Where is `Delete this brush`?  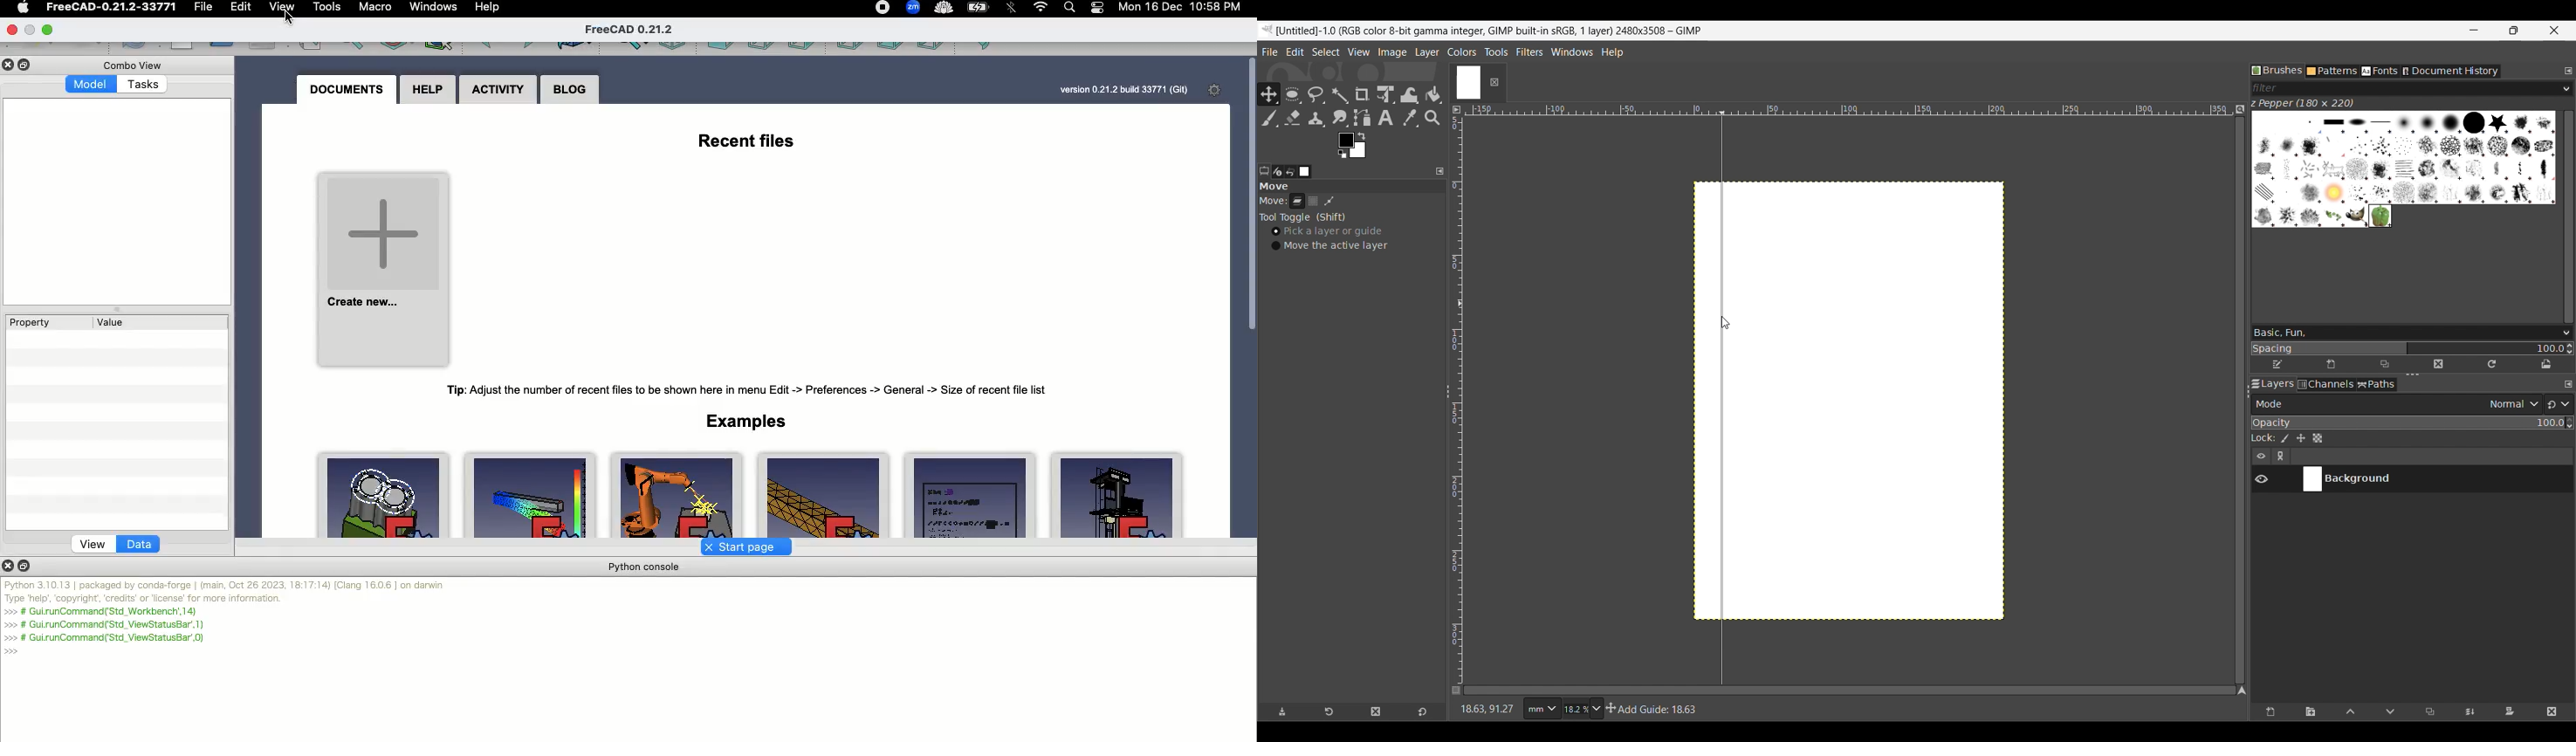
Delete this brush is located at coordinates (2438, 365).